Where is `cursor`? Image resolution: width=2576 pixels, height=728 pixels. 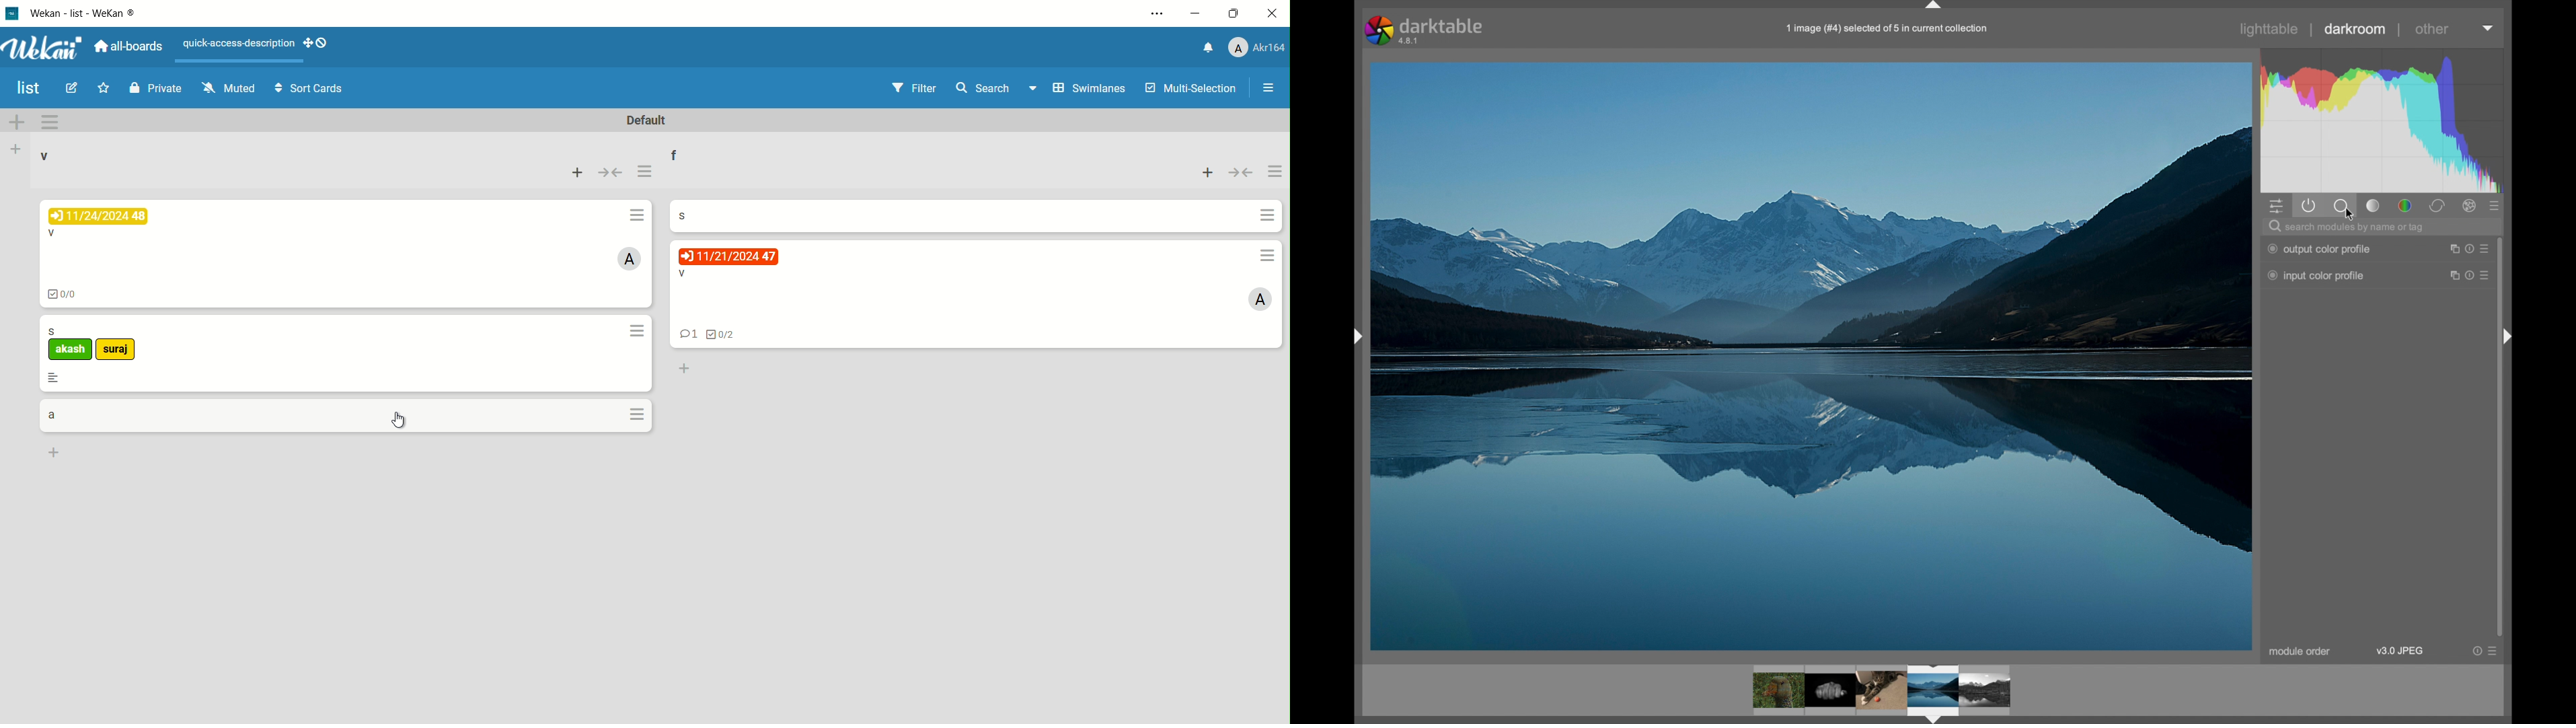
cursor is located at coordinates (400, 420).